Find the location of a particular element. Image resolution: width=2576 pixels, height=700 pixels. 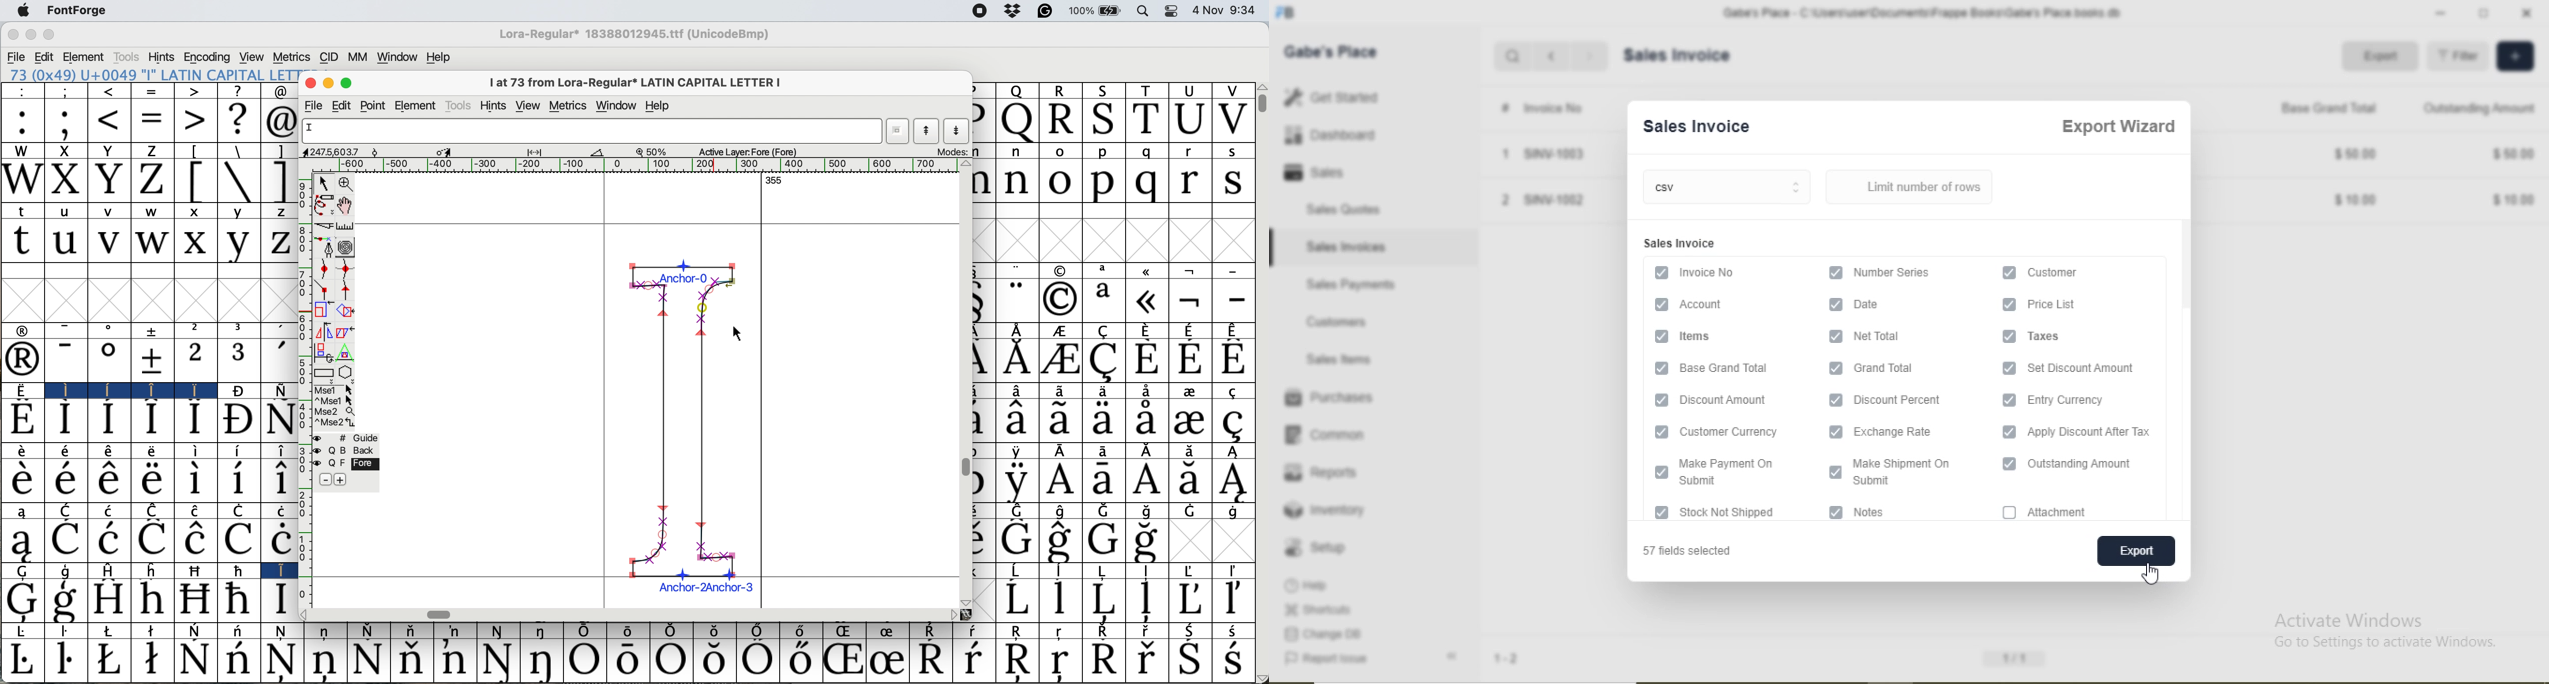

Symbol is located at coordinates (1019, 510).